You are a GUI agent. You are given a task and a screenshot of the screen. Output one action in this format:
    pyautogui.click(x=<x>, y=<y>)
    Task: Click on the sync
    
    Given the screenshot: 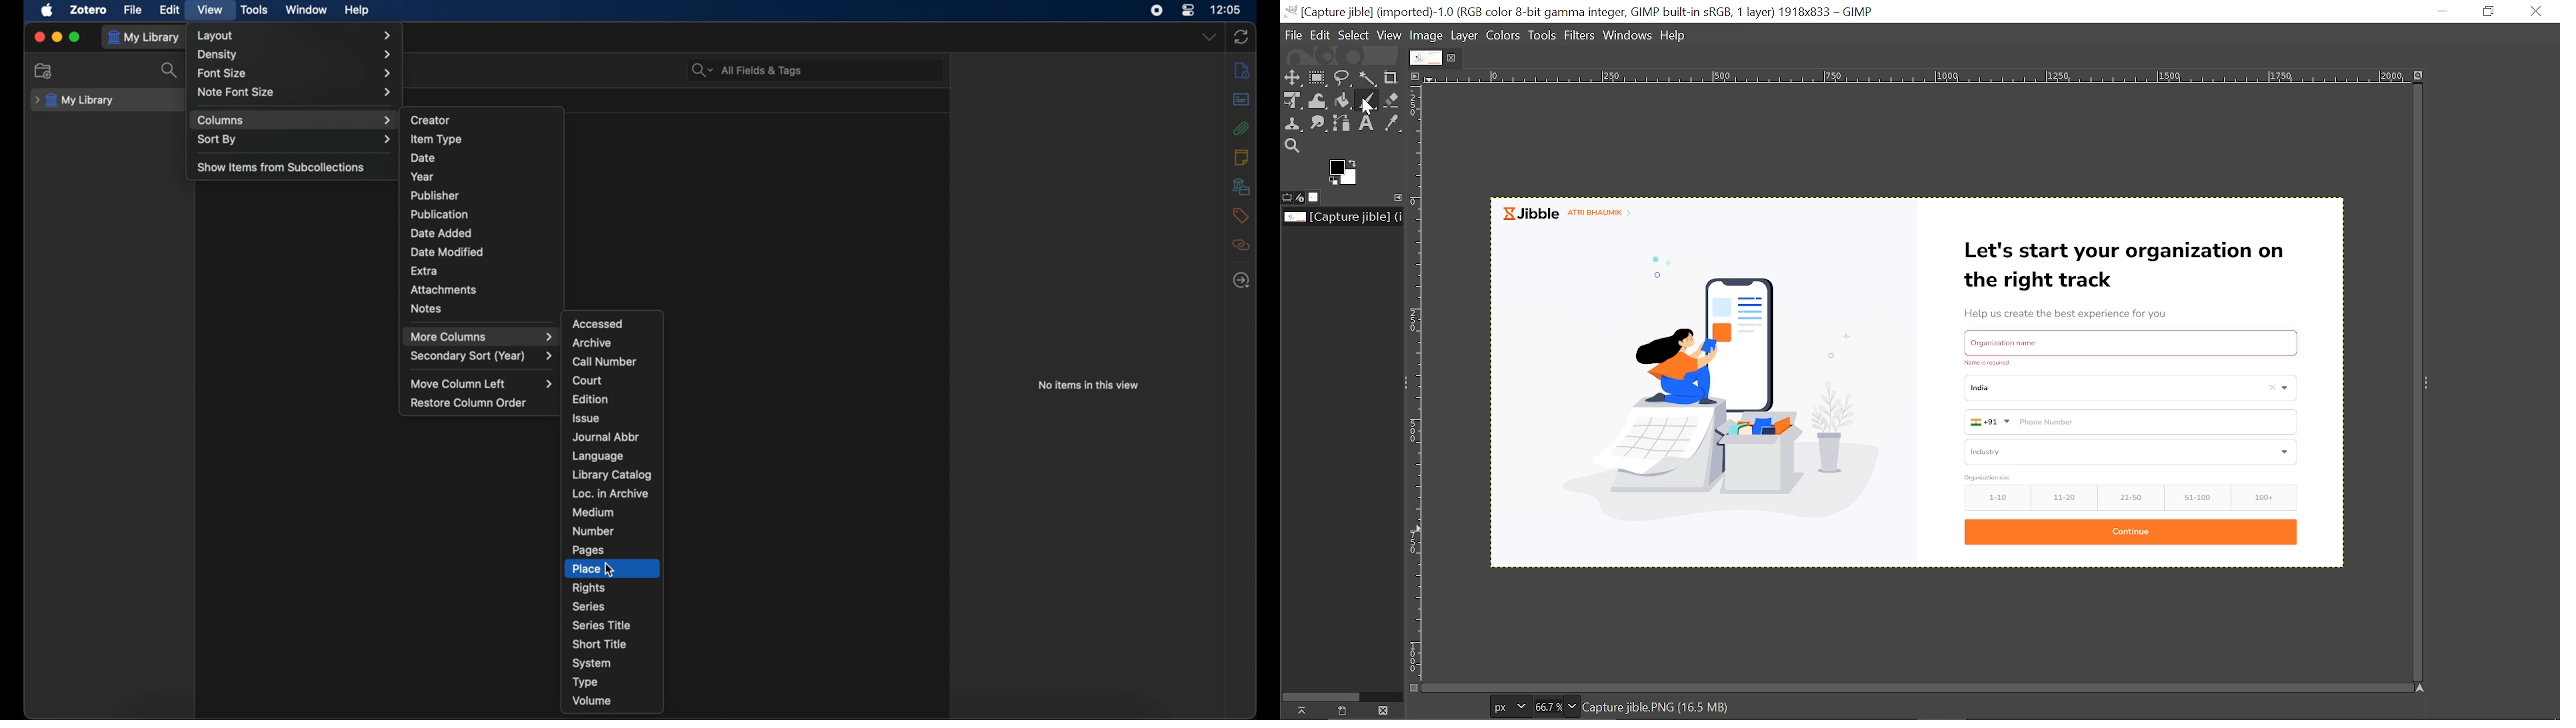 What is the action you would take?
    pyautogui.click(x=1241, y=38)
    